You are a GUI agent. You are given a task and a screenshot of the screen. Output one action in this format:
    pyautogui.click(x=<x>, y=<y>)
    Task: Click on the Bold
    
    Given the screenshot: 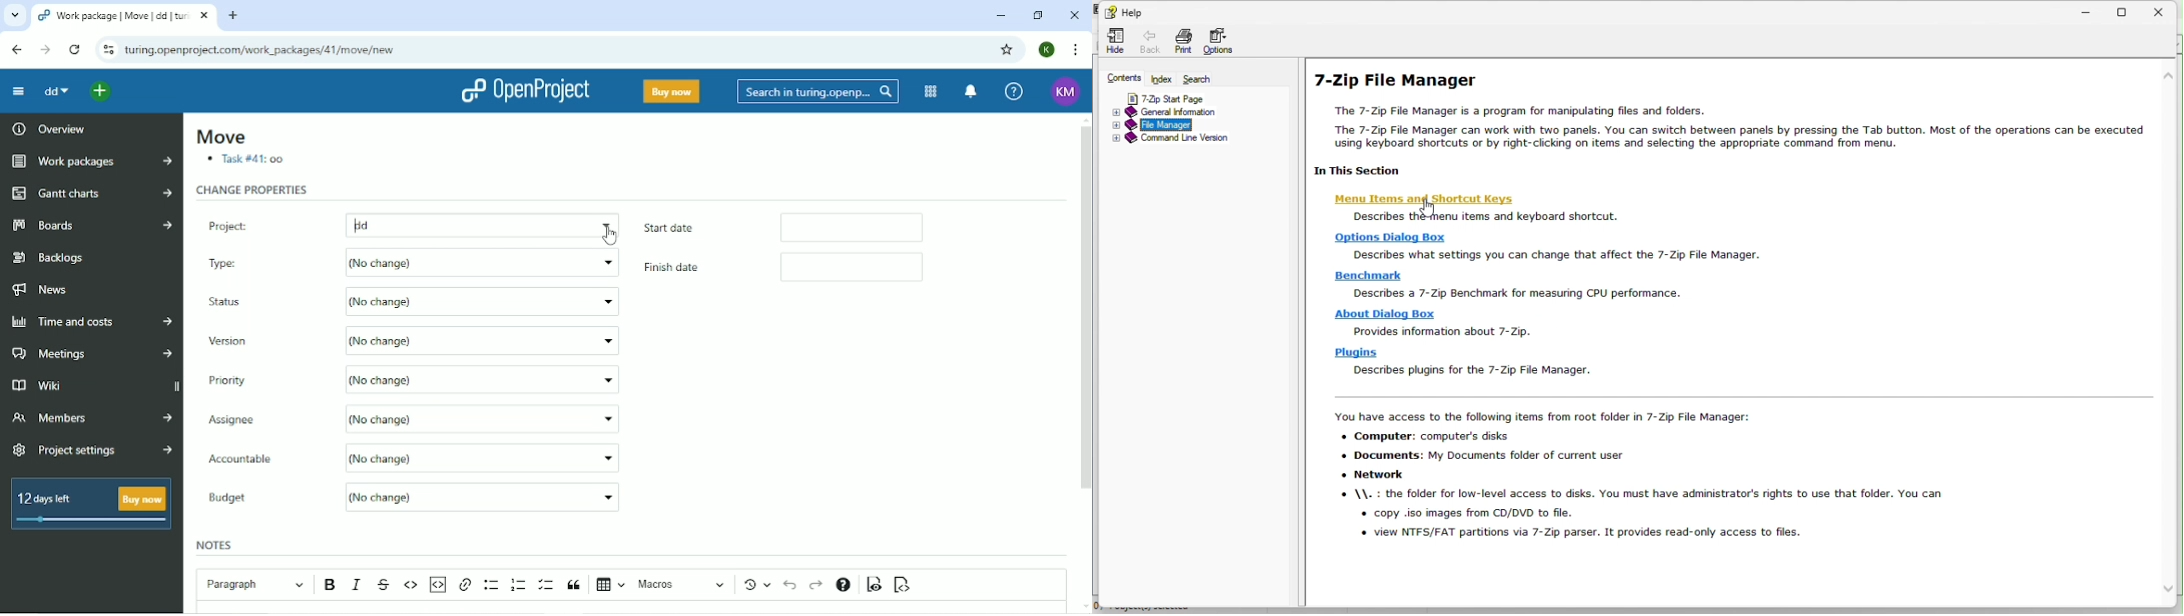 What is the action you would take?
    pyautogui.click(x=332, y=585)
    